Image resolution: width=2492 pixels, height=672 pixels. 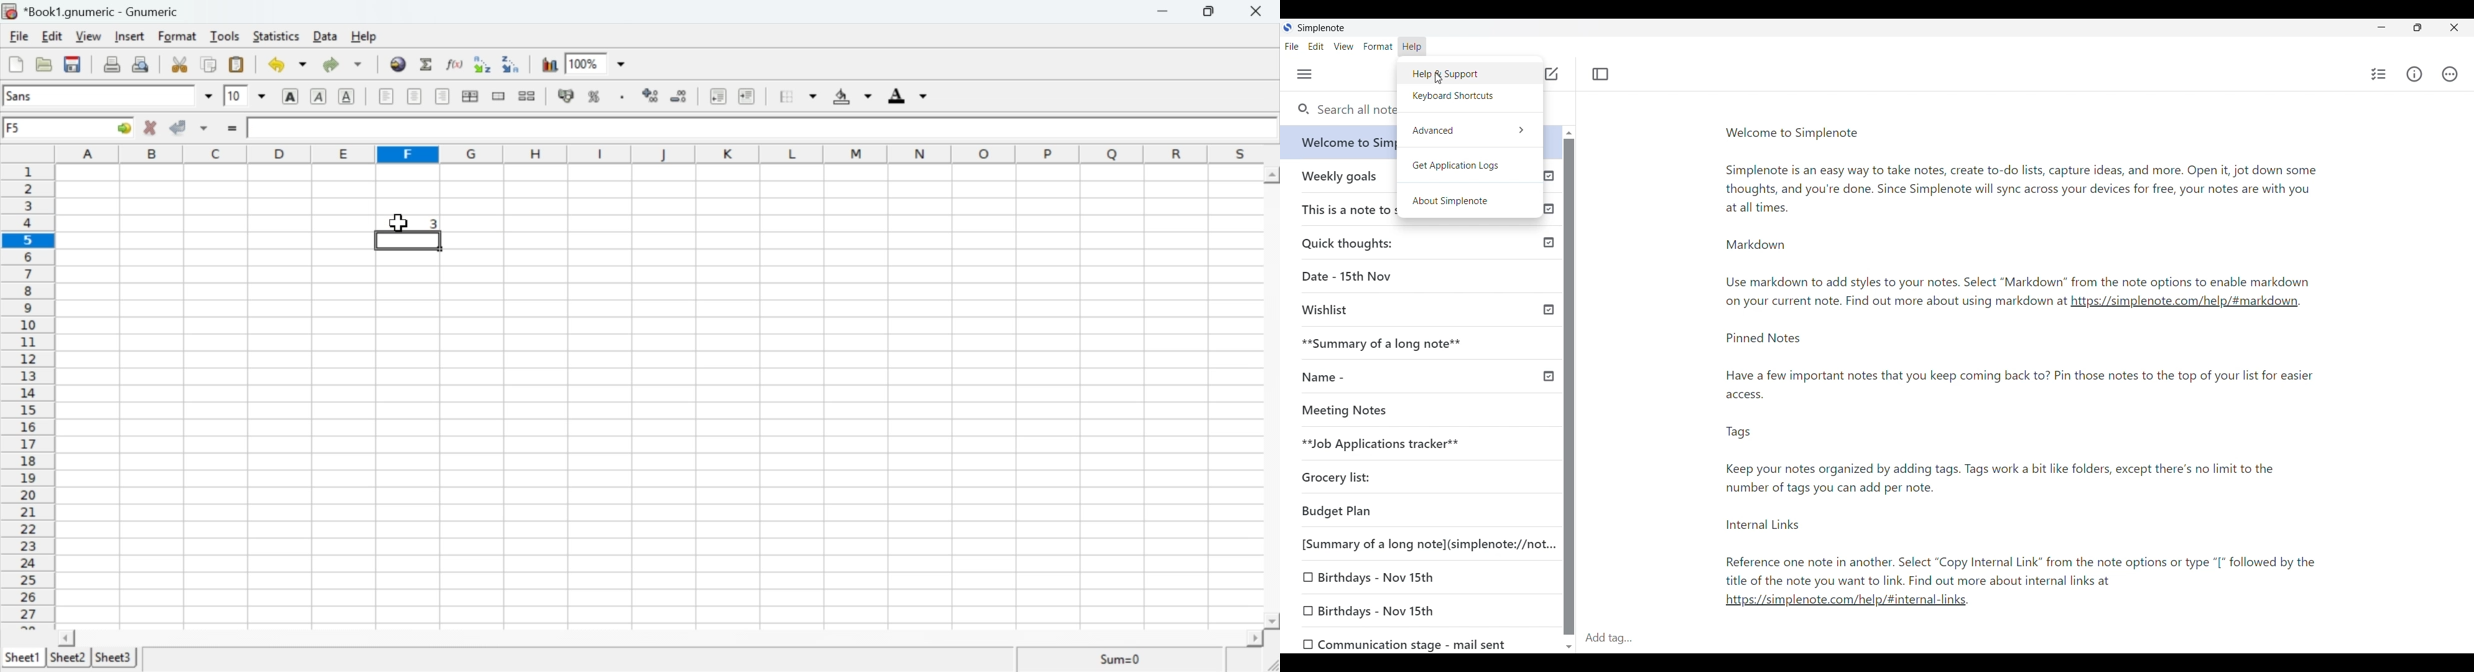 What do you see at coordinates (1337, 175) in the screenshot?
I see `Earlier notes` at bounding box center [1337, 175].